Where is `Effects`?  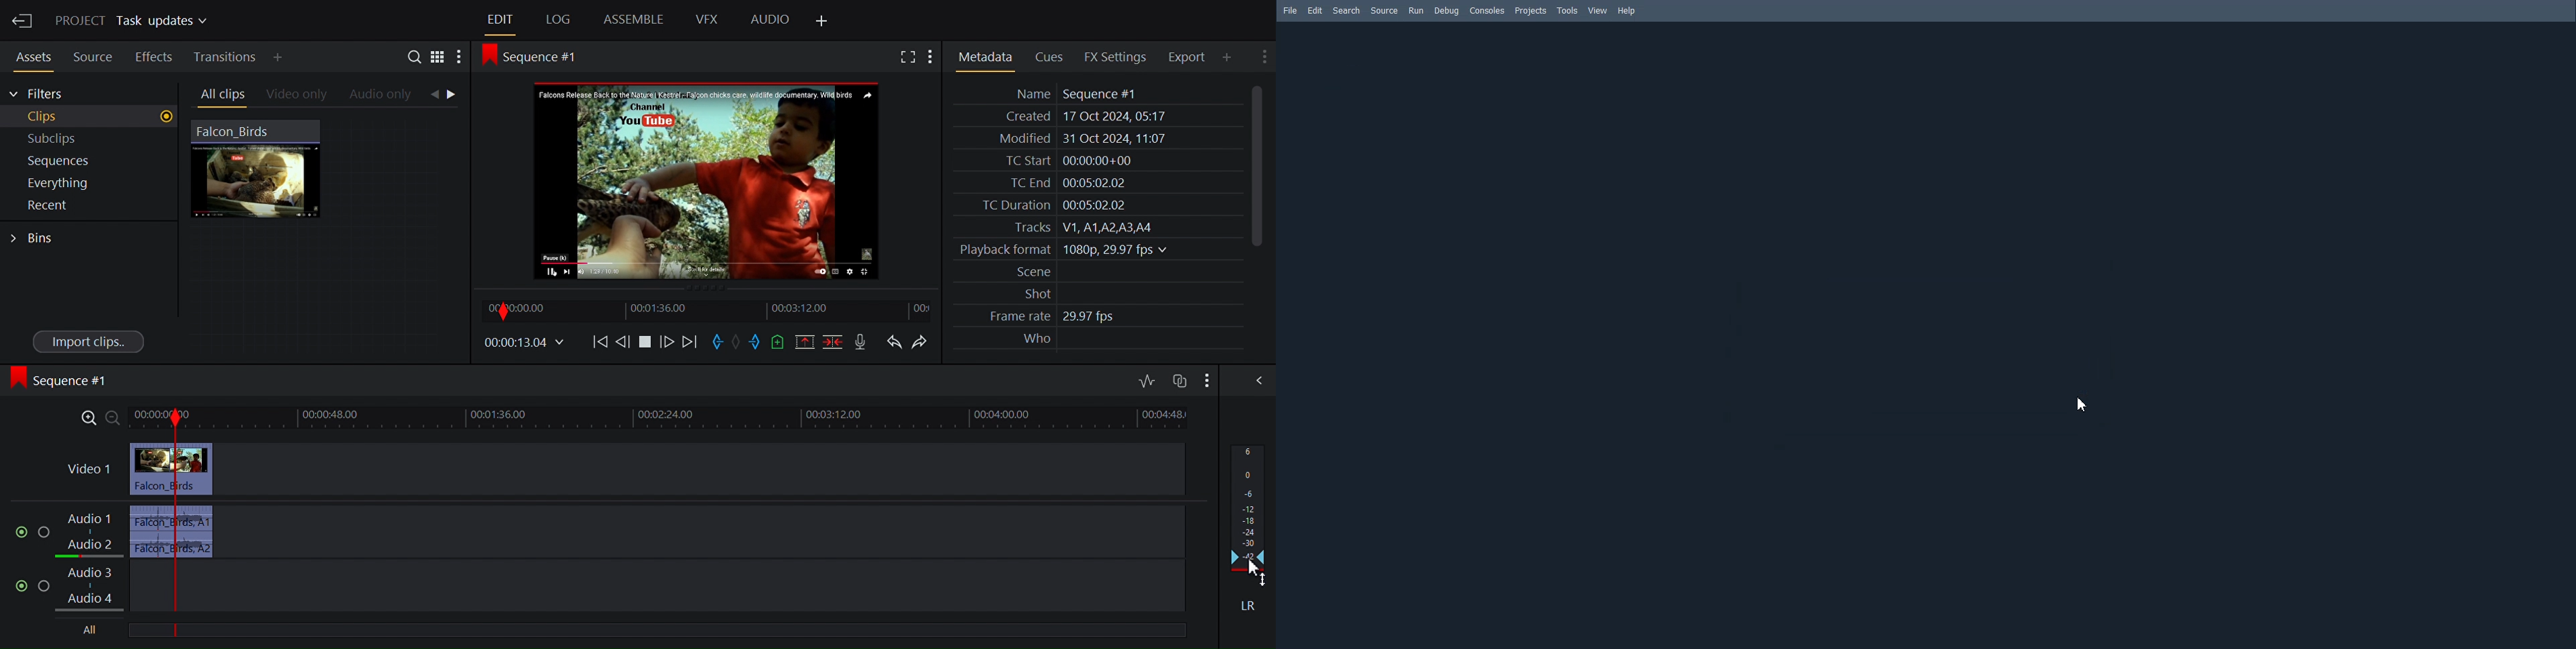
Effects is located at coordinates (153, 57).